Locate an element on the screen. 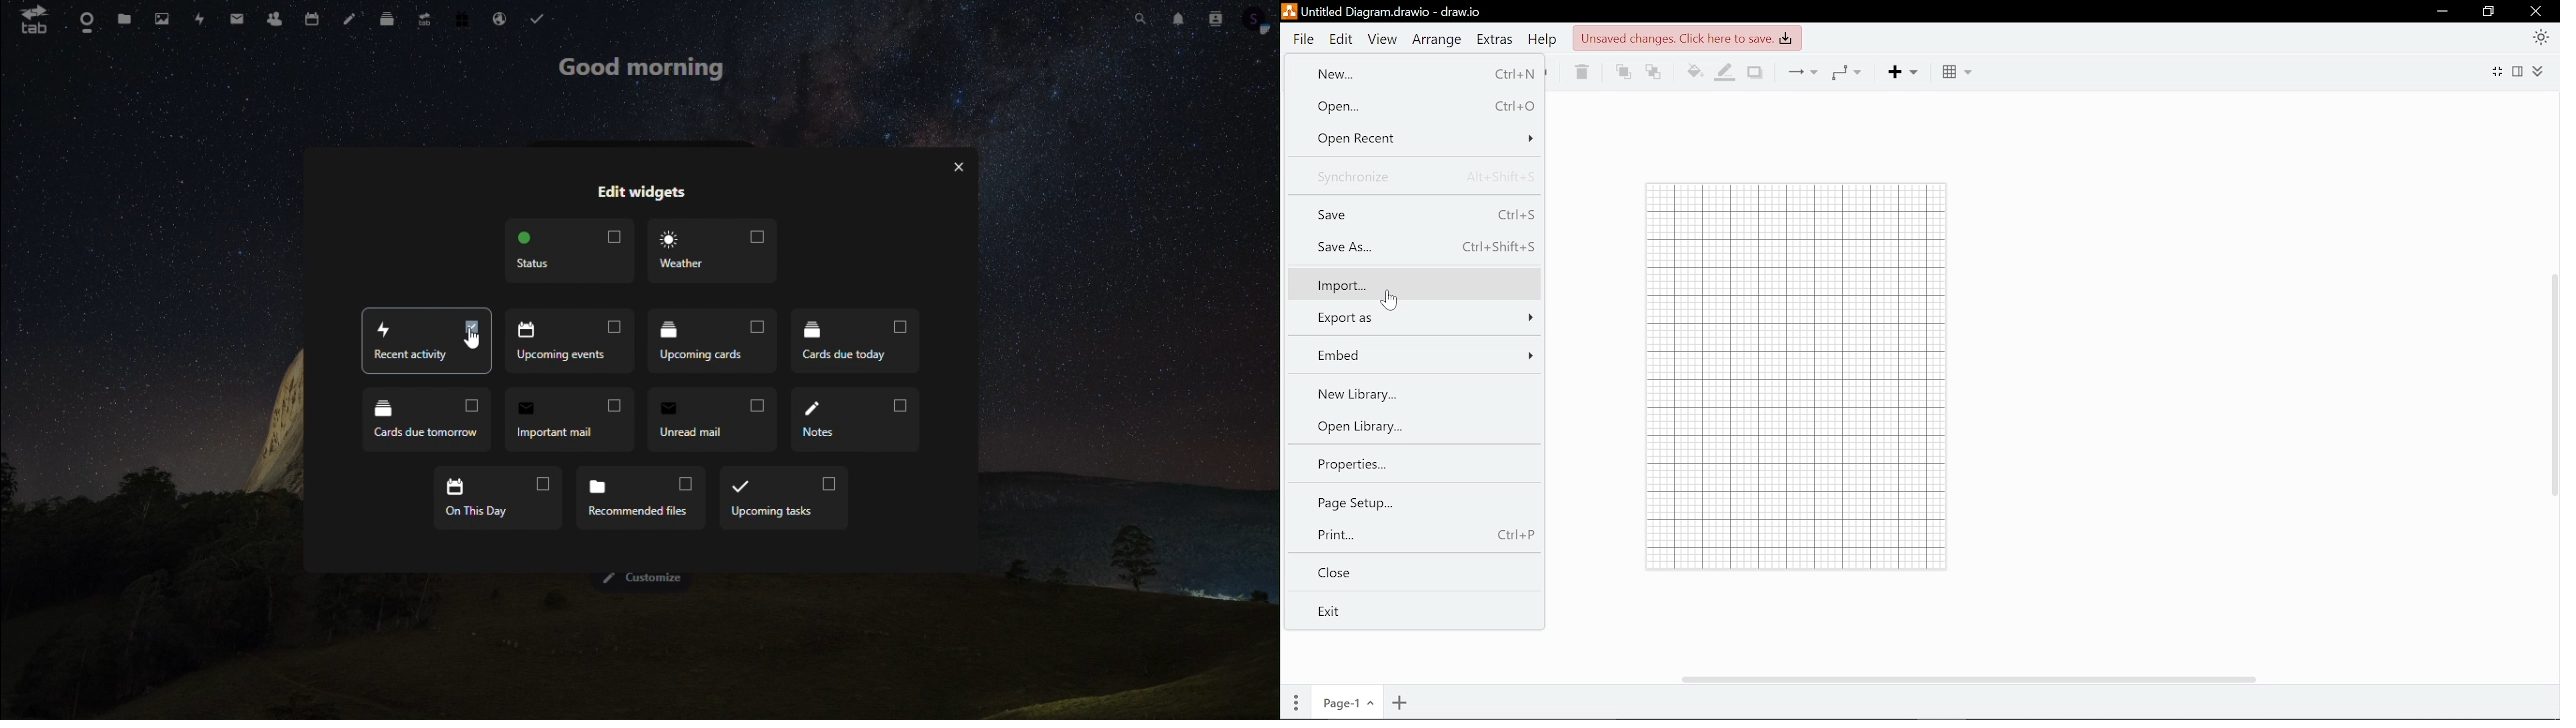  cards due tomarrow is located at coordinates (427, 421).